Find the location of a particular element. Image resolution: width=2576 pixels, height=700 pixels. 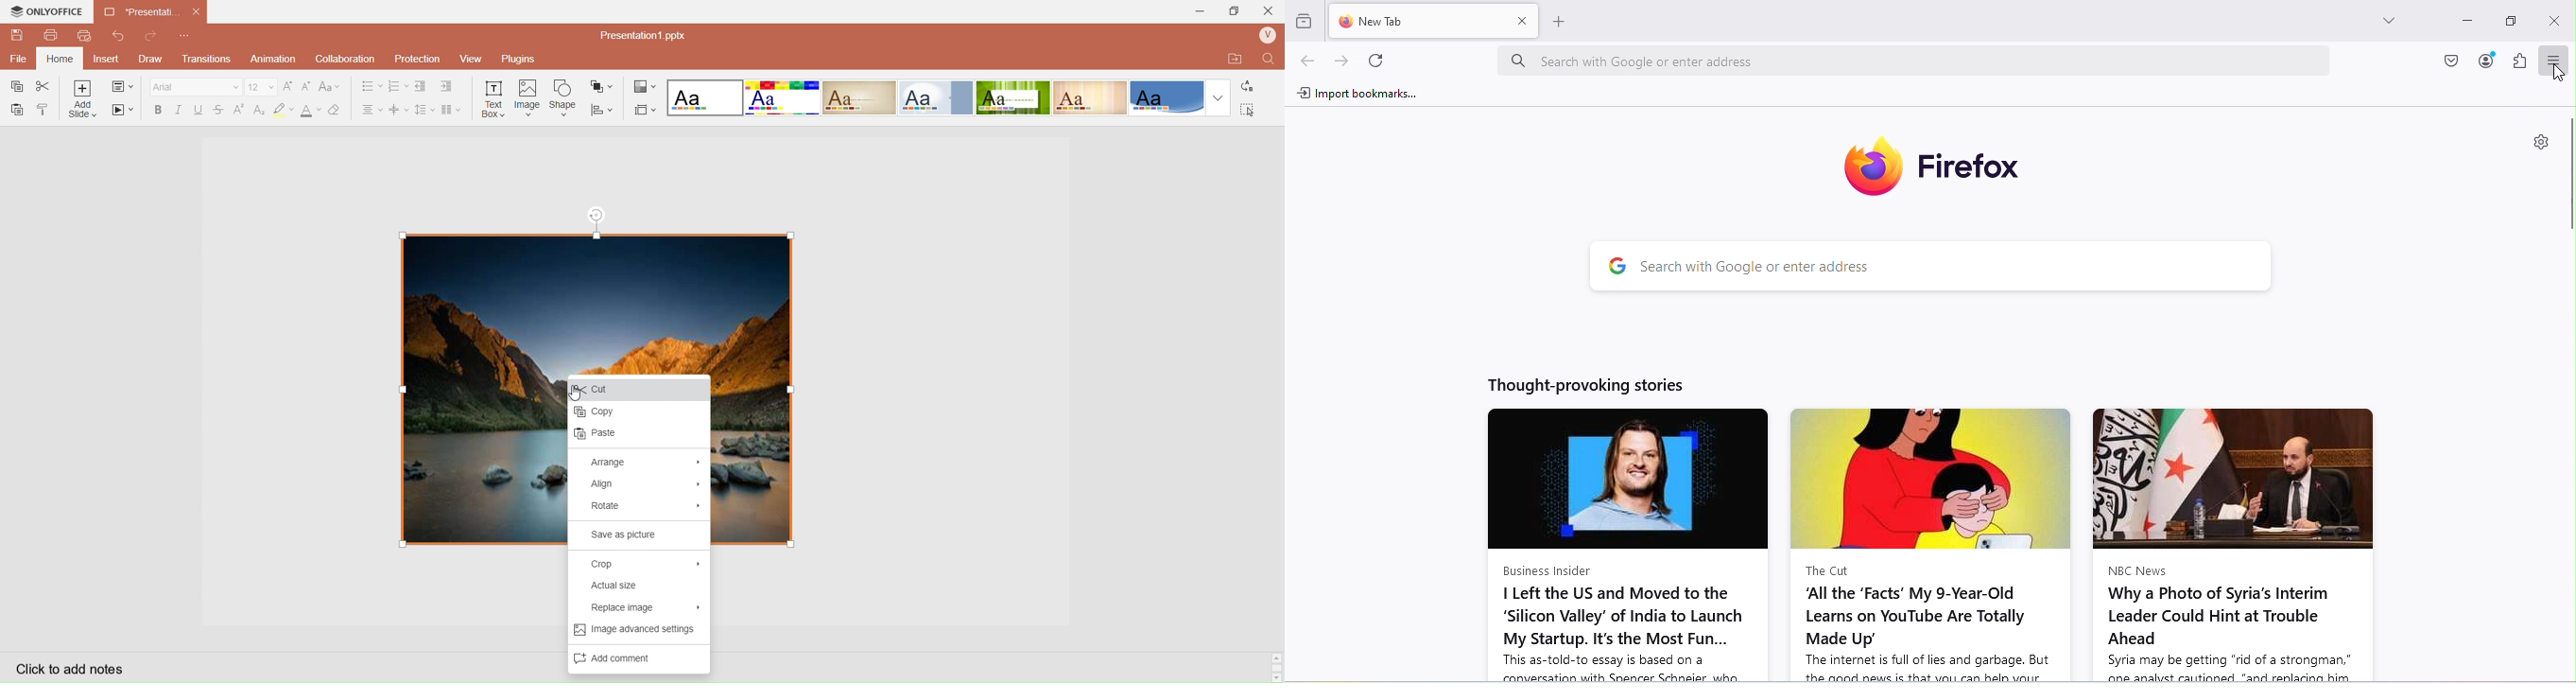

User is located at coordinates (1268, 36).